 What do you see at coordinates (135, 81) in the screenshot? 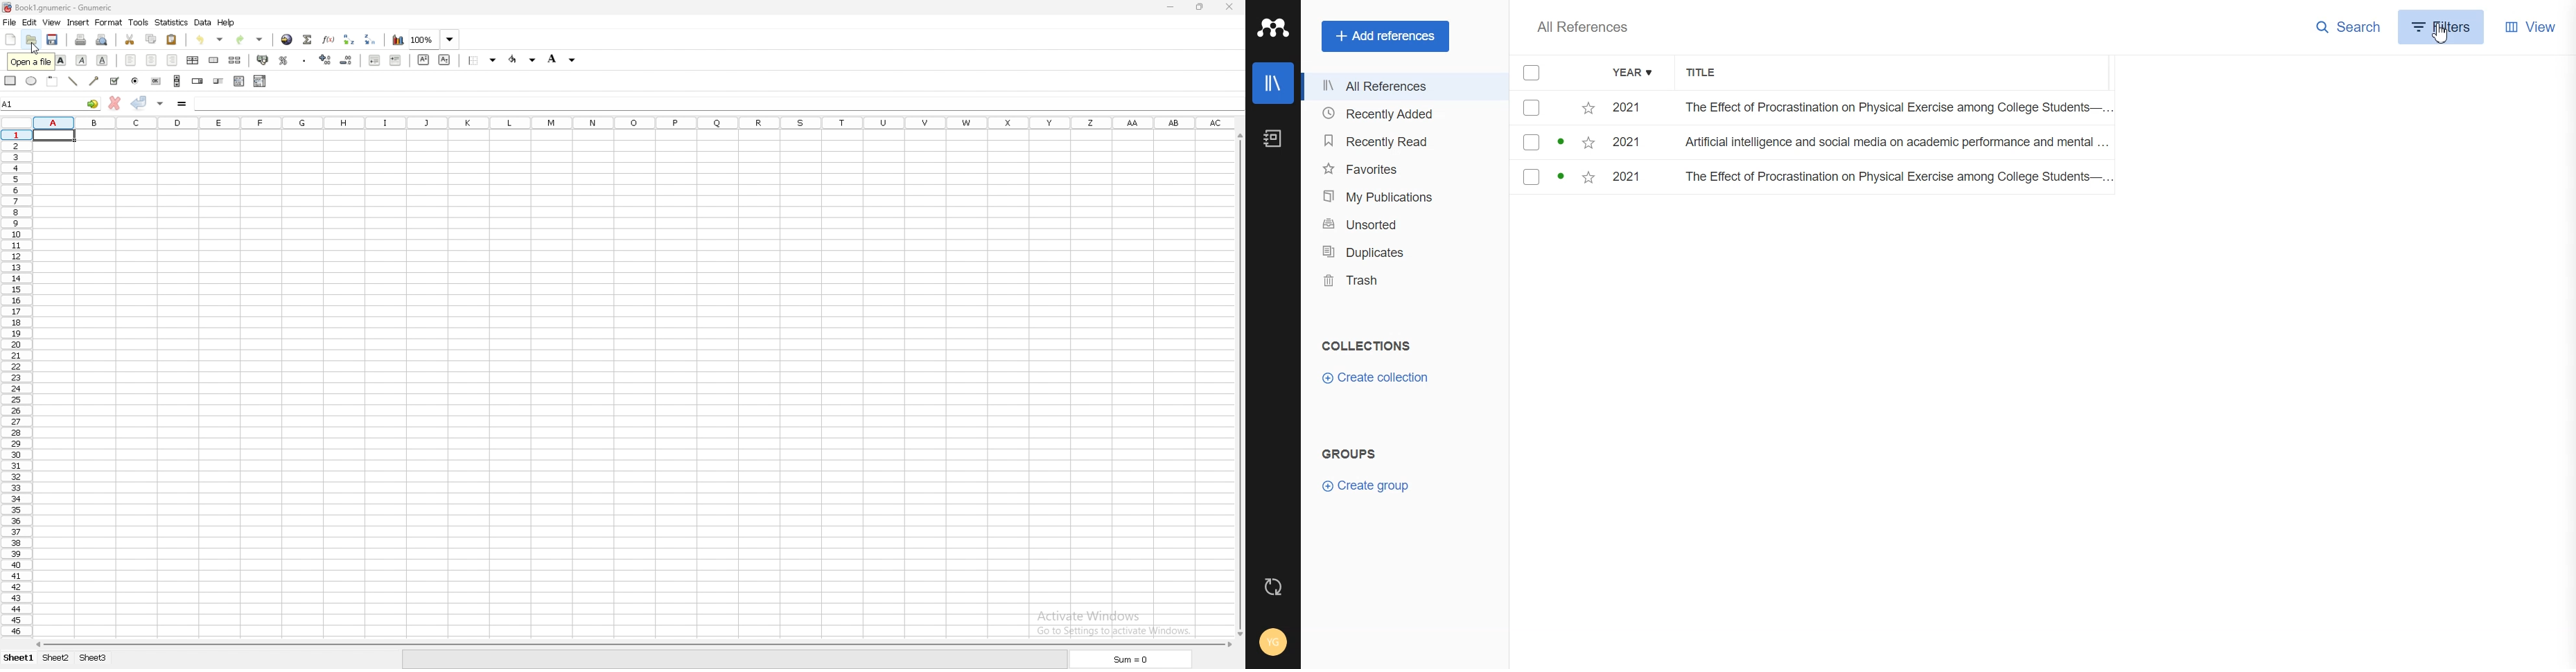
I see `radio button` at bounding box center [135, 81].